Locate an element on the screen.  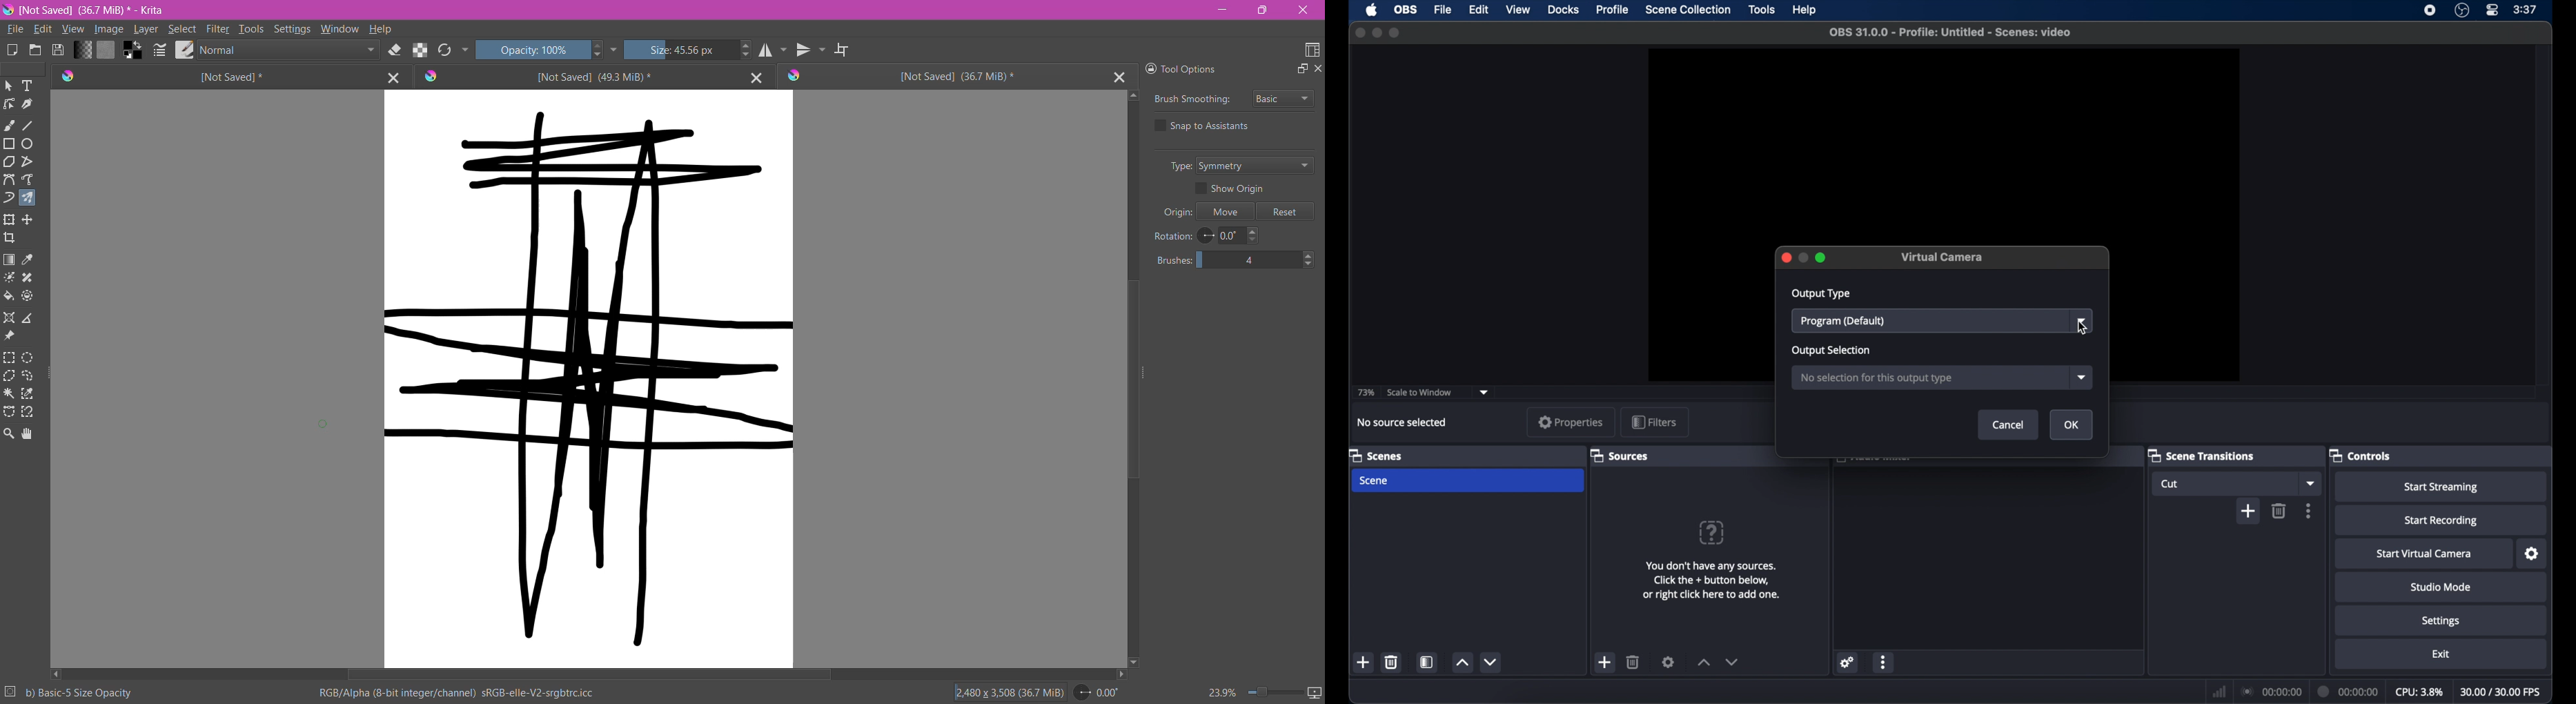
control center is located at coordinates (2492, 10).